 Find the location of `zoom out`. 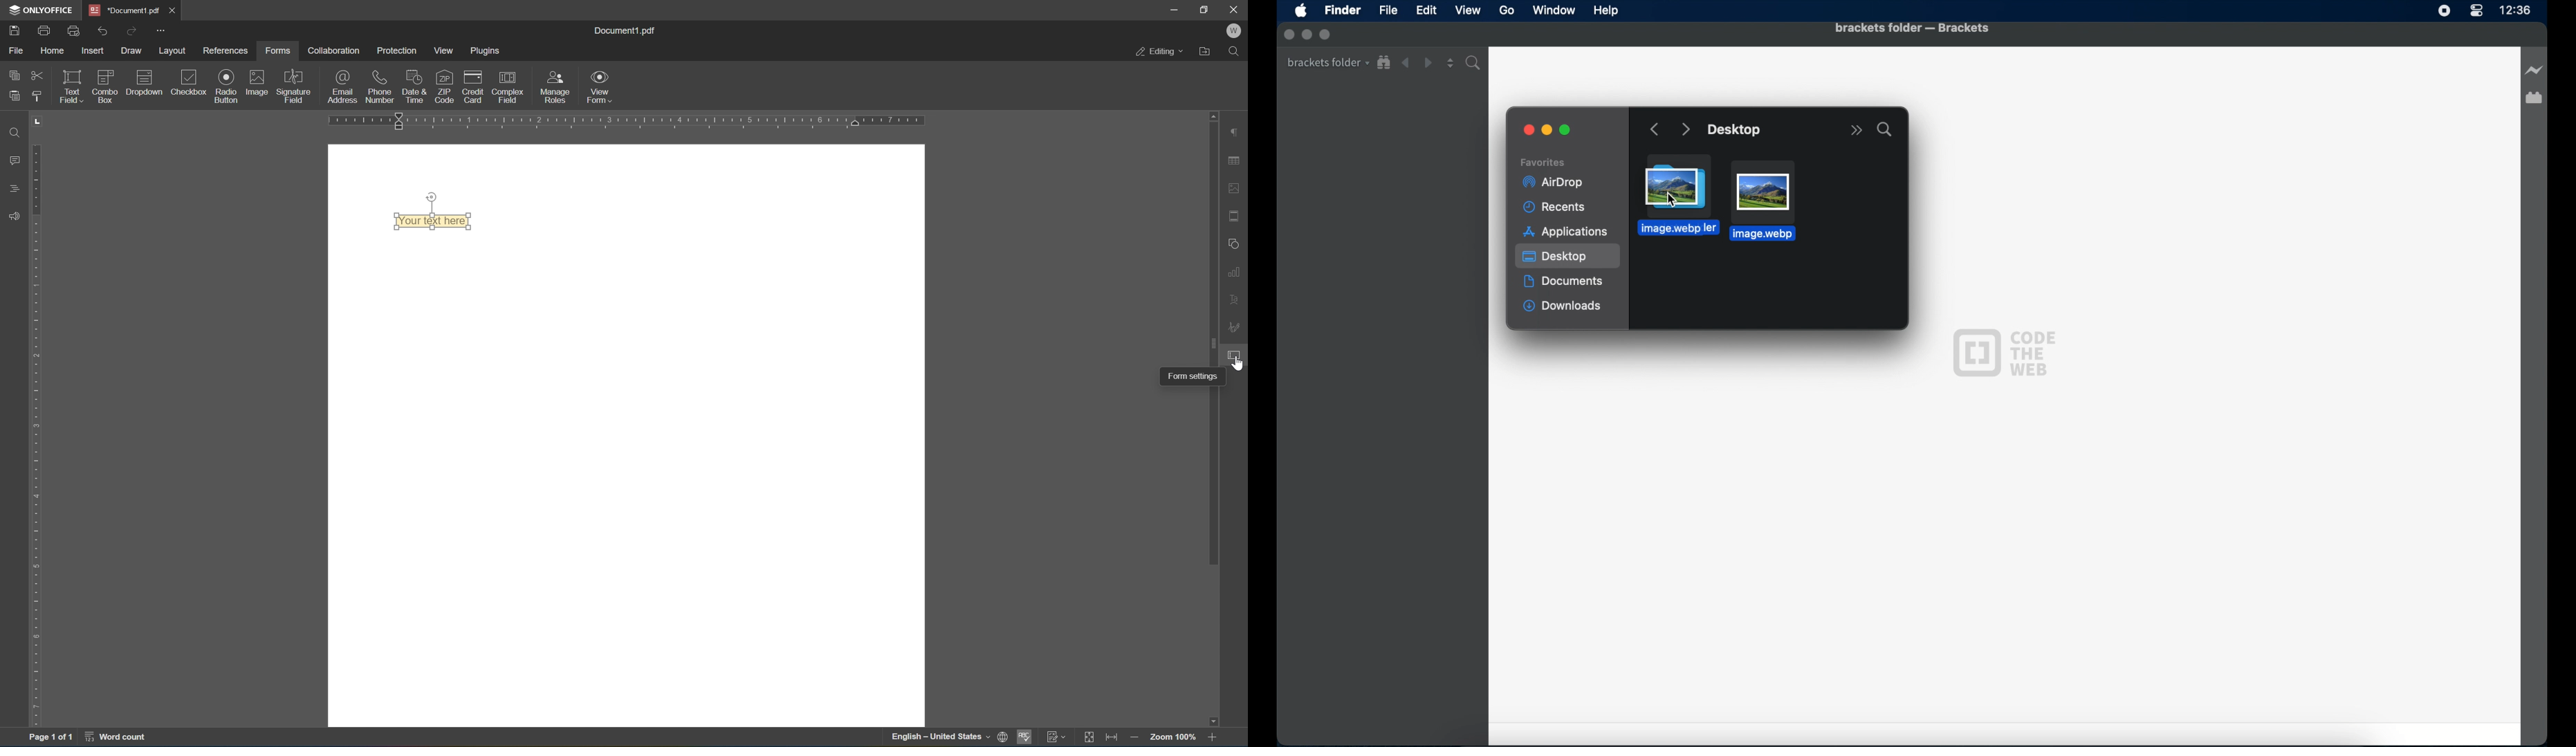

zoom out is located at coordinates (1215, 738).